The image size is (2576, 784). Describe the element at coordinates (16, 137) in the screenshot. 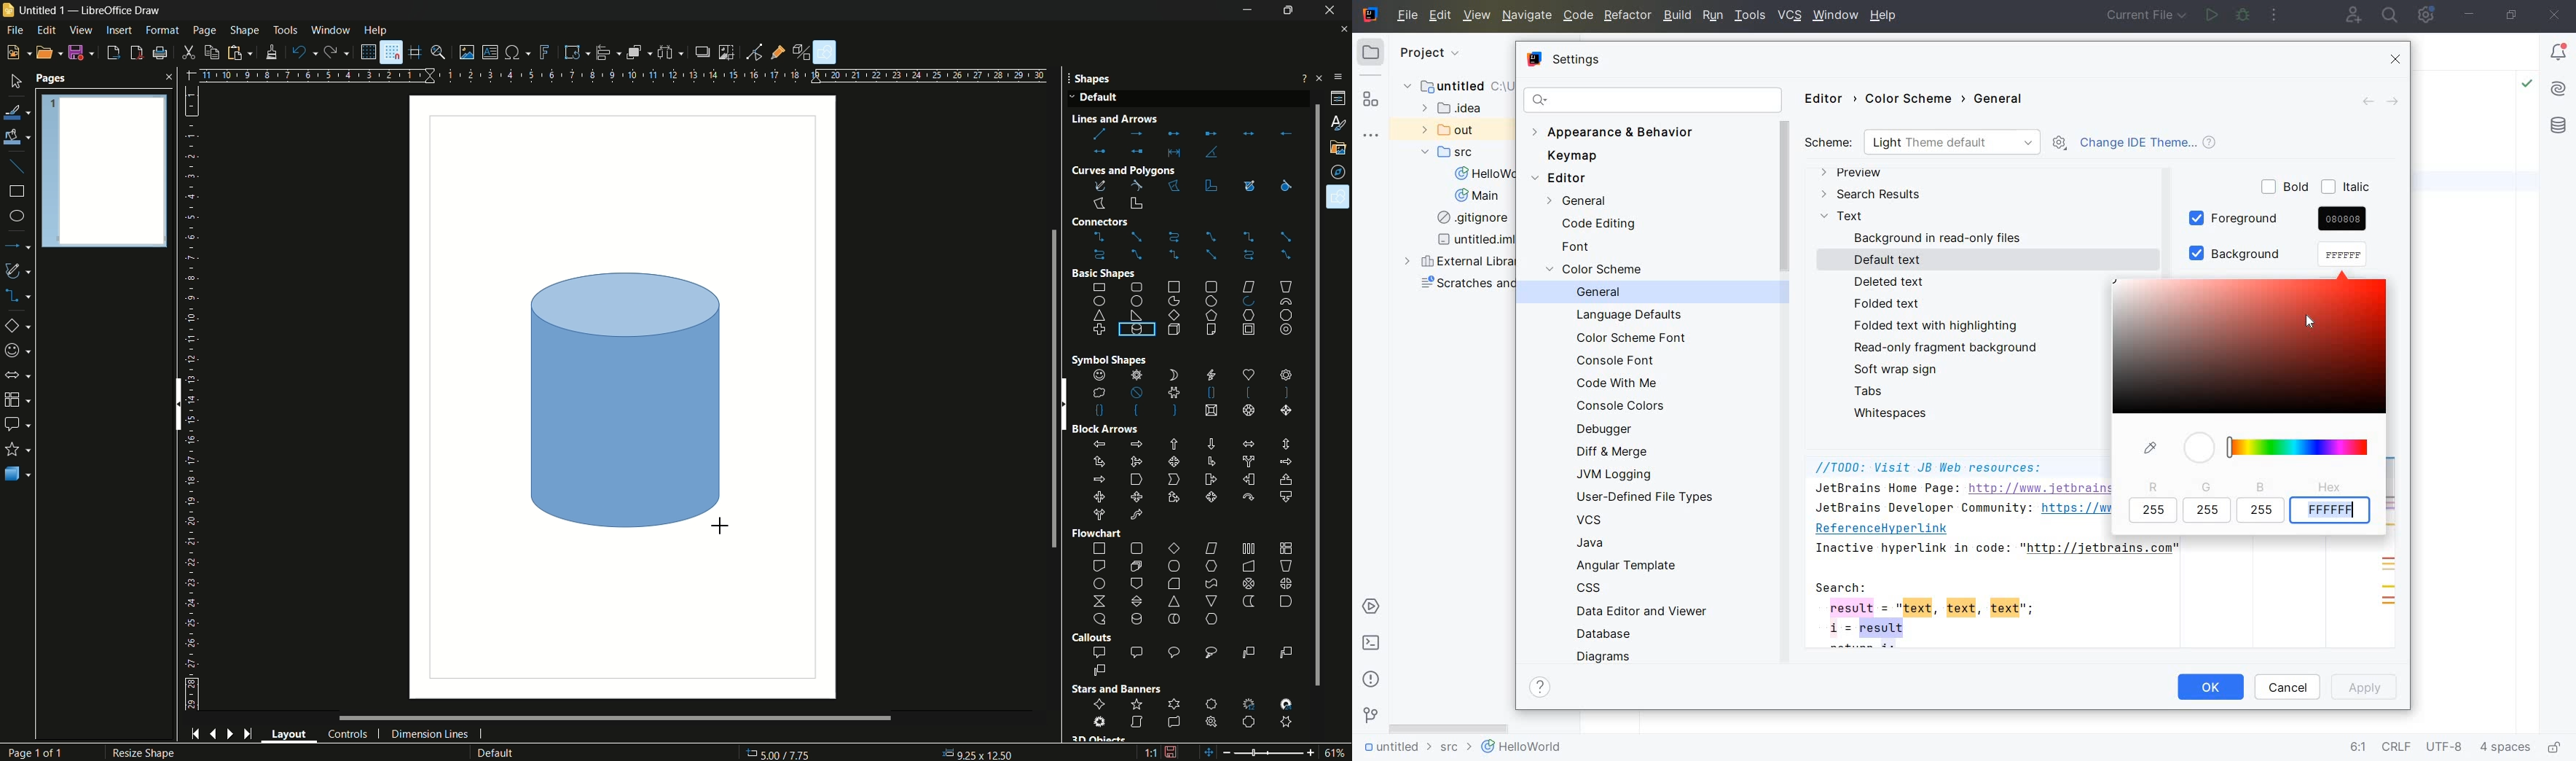

I see `fill color` at that location.